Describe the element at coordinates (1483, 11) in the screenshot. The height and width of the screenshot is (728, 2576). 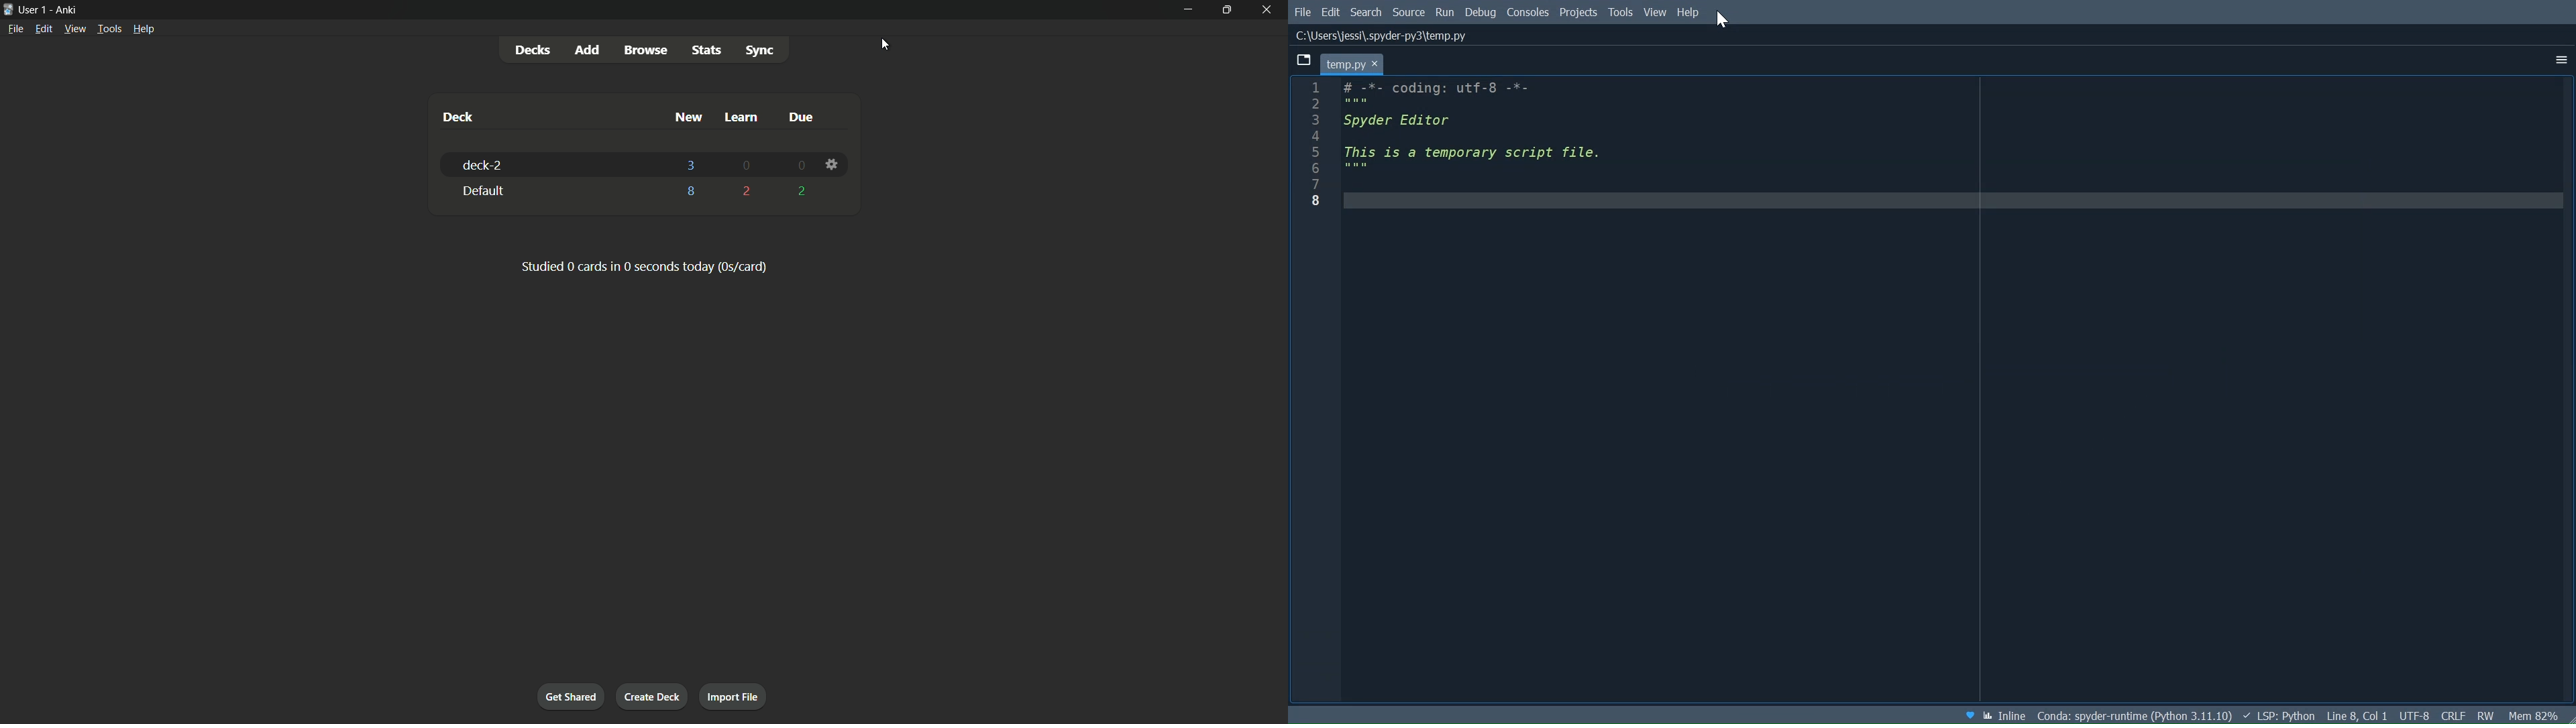
I see `Debug` at that location.